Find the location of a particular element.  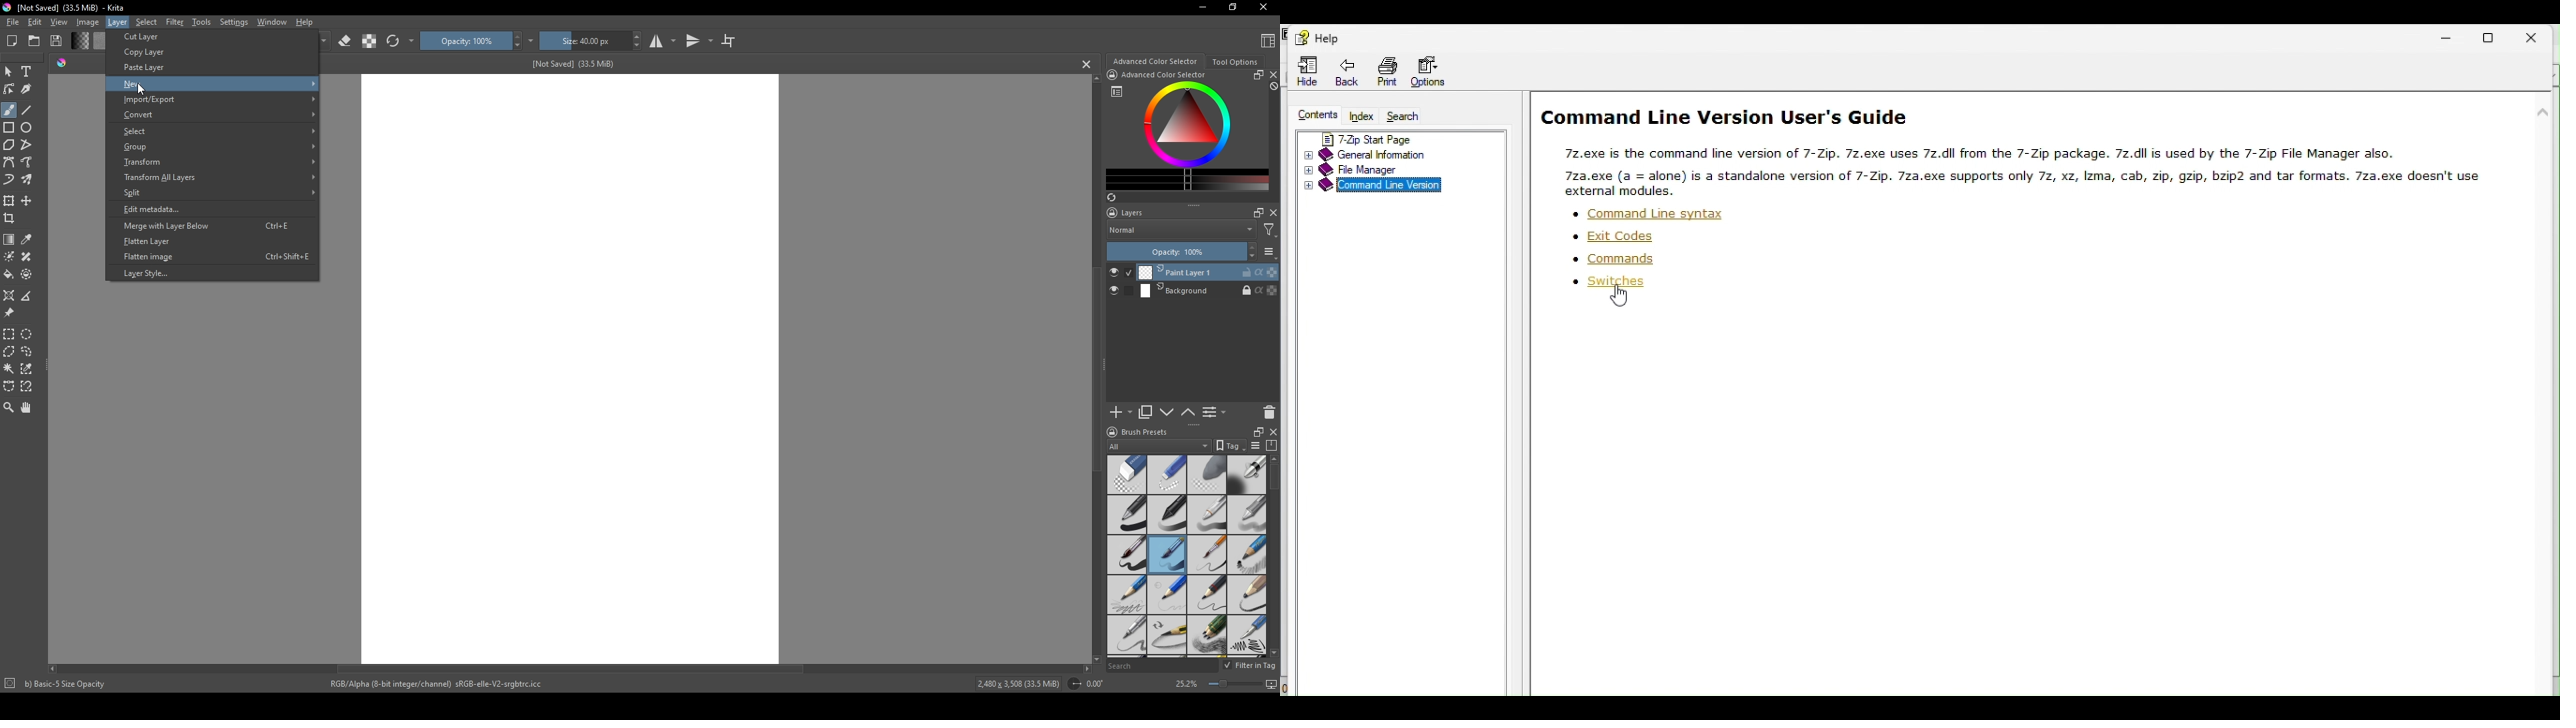

folder is located at coordinates (34, 41).